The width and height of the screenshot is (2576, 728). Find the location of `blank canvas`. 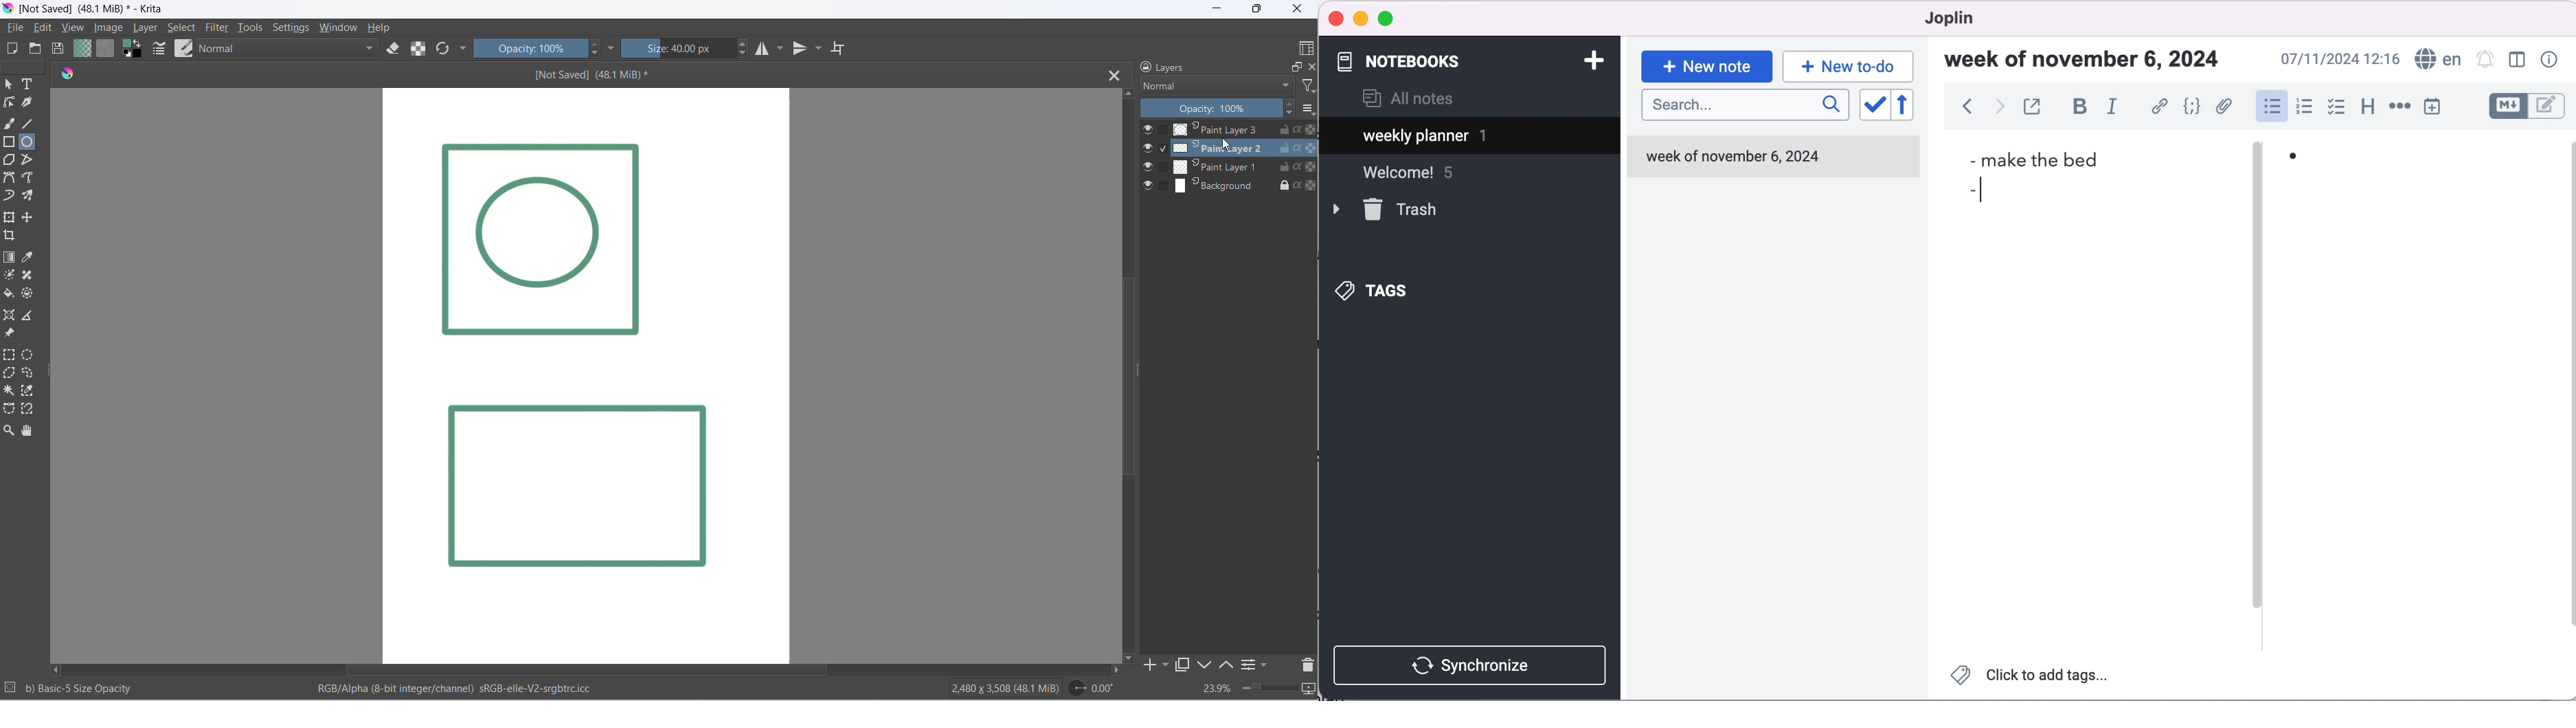

blank canvas is located at coordinates (2422, 418).